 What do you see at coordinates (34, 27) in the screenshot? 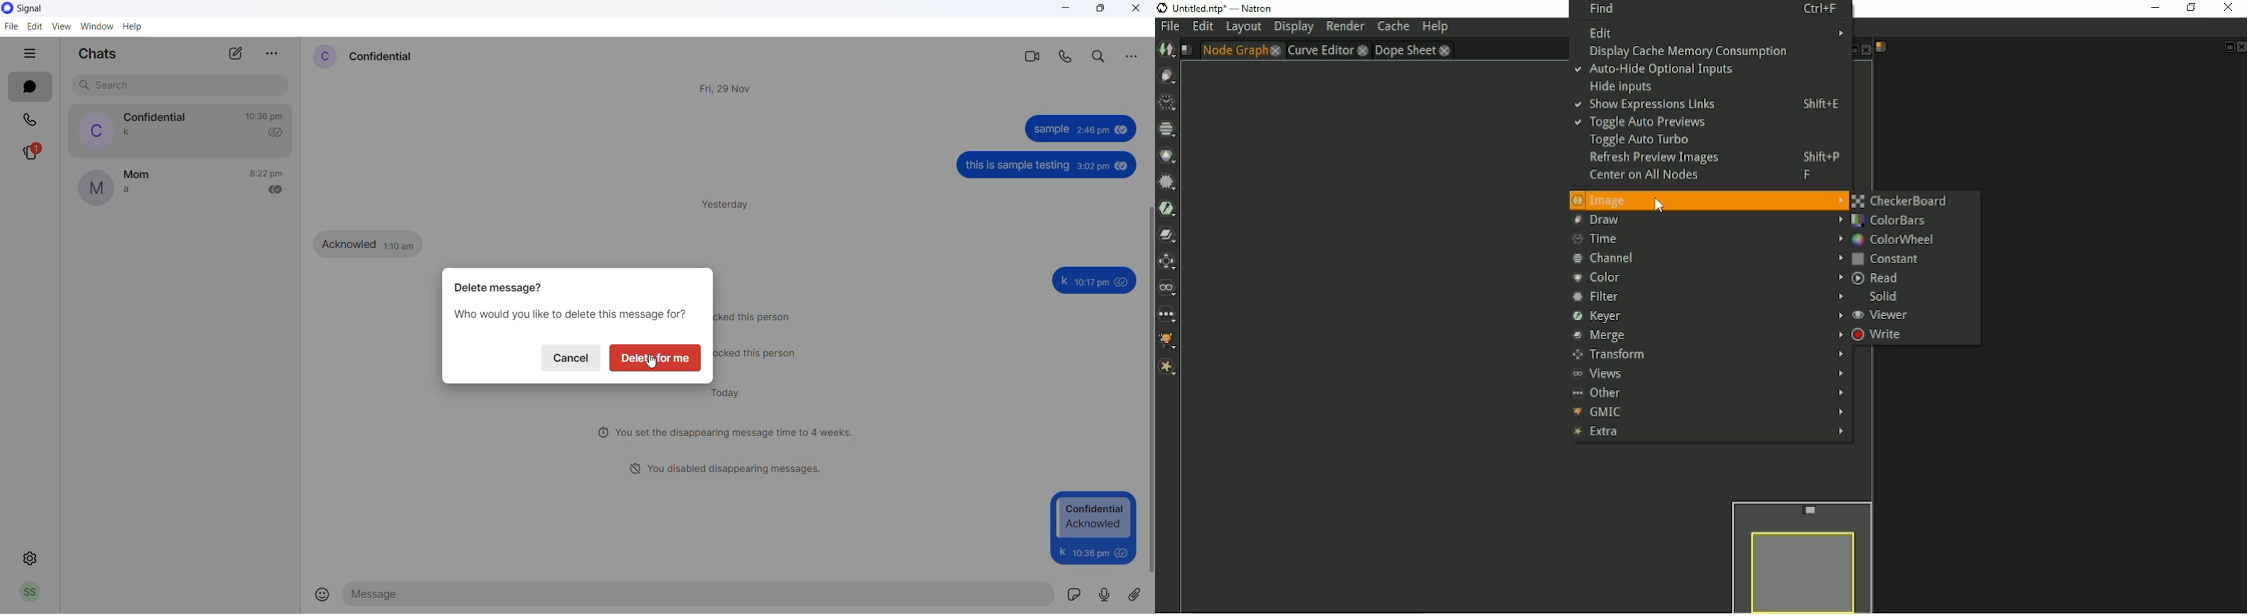
I see `edit` at bounding box center [34, 27].